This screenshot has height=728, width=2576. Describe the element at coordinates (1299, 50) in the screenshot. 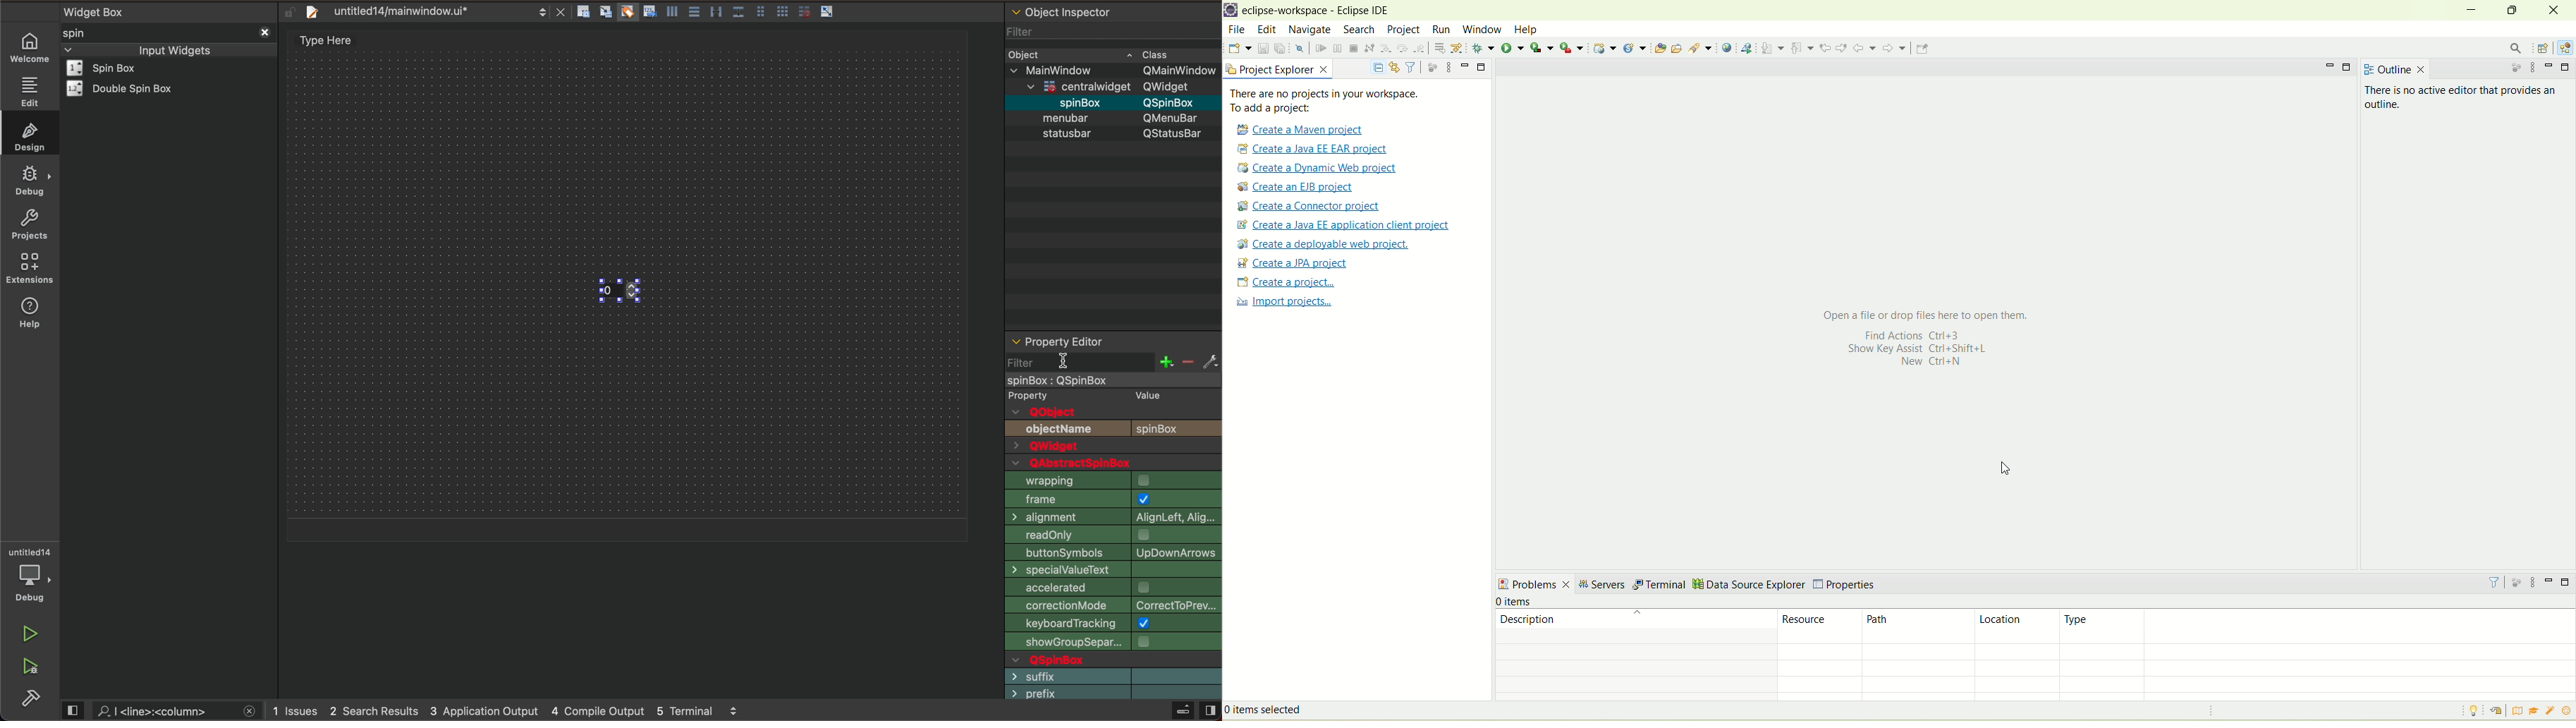

I see `undo` at that location.